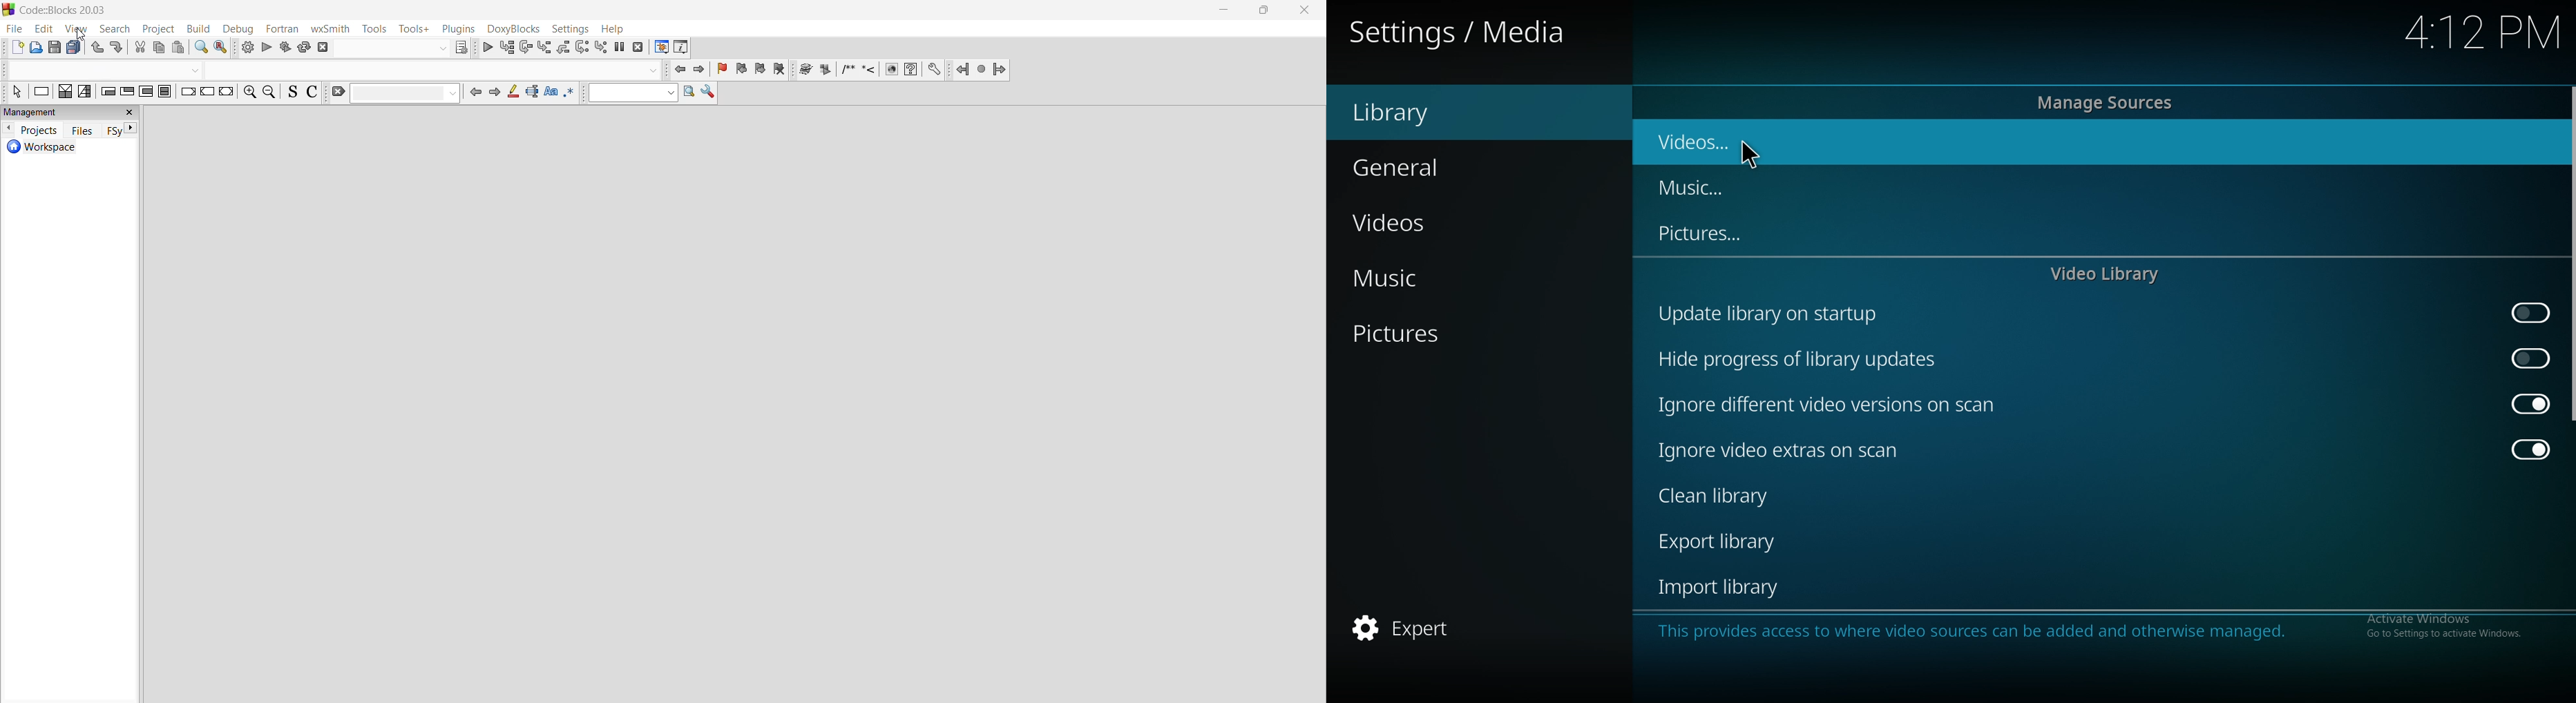 The image size is (2576, 728). What do you see at coordinates (166, 91) in the screenshot?
I see `block instruction` at bounding box center [166, 91].